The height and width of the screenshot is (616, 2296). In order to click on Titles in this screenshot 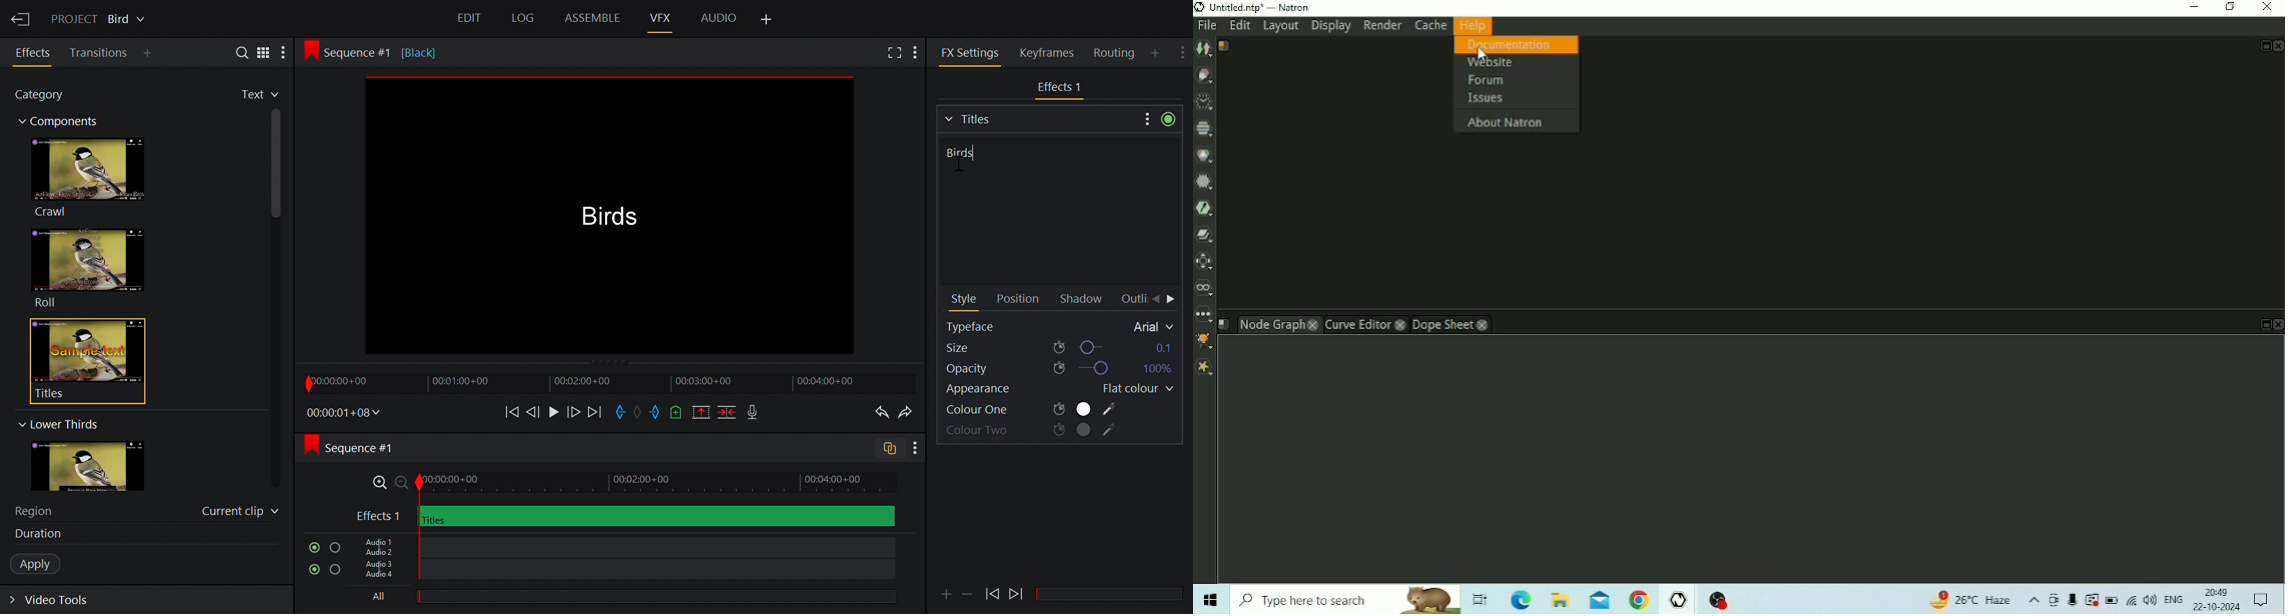, I will do `click(80, 360)`.